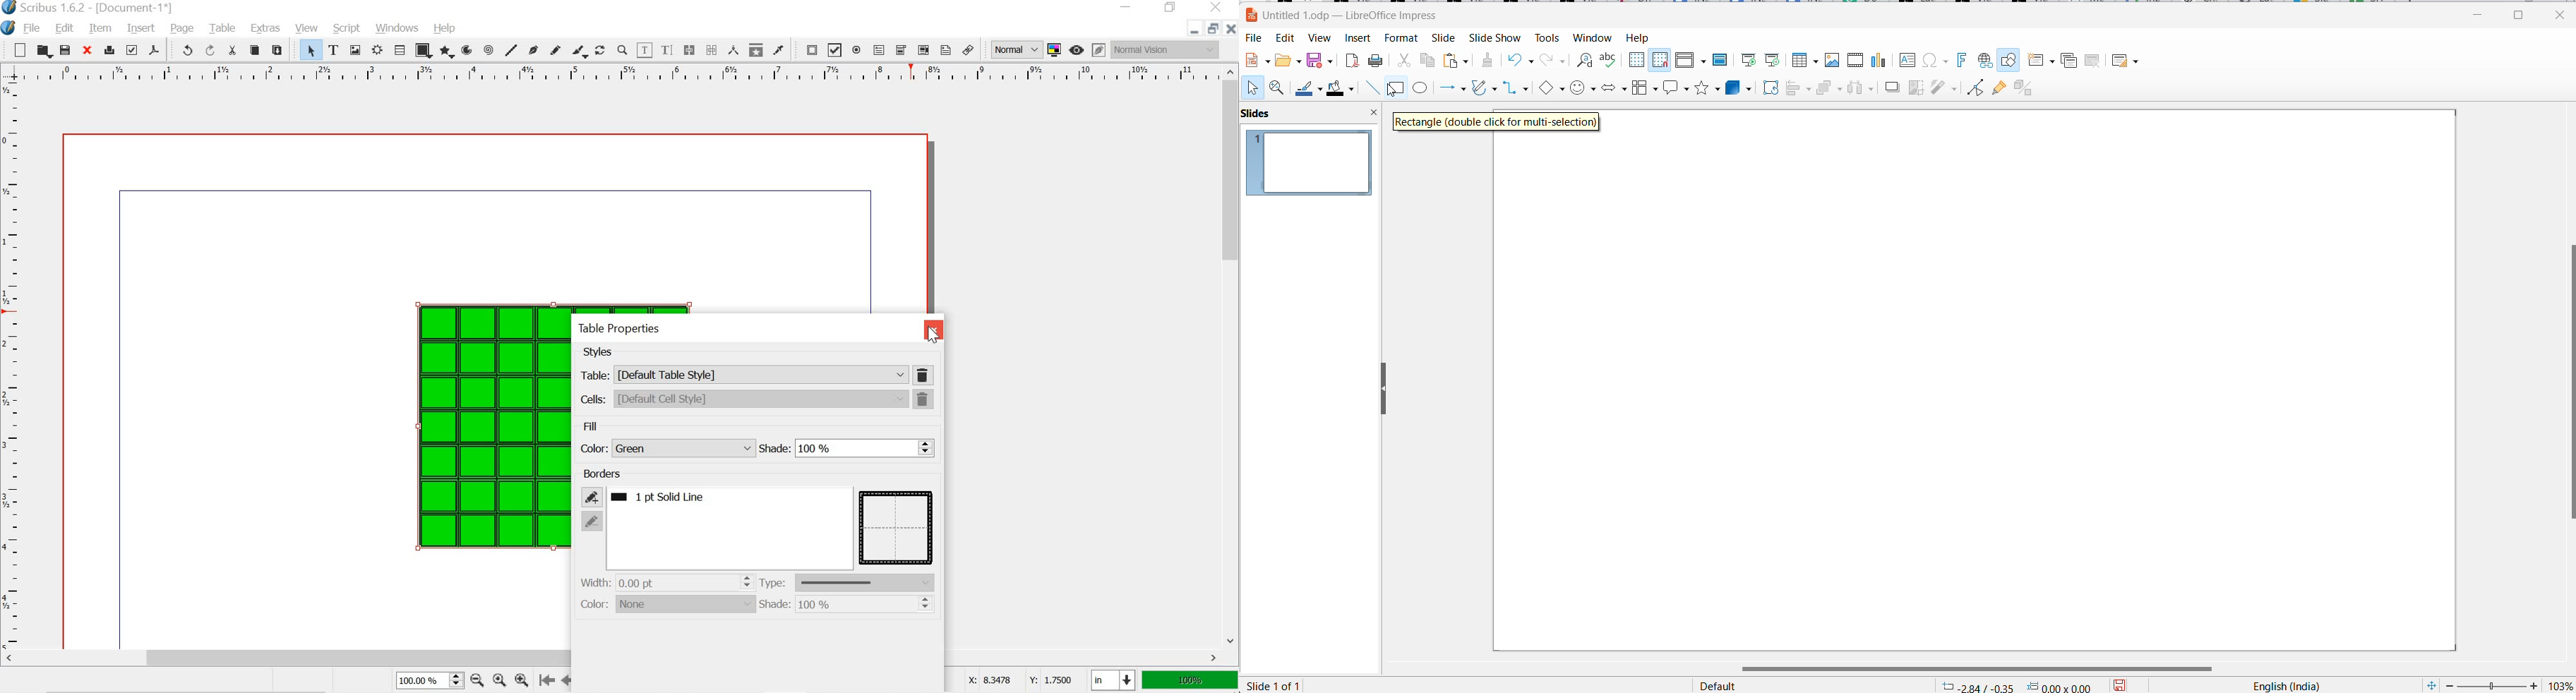  Describe the element at coordinates (522, 679) in the screenshot. I see `zoom in` at that location.